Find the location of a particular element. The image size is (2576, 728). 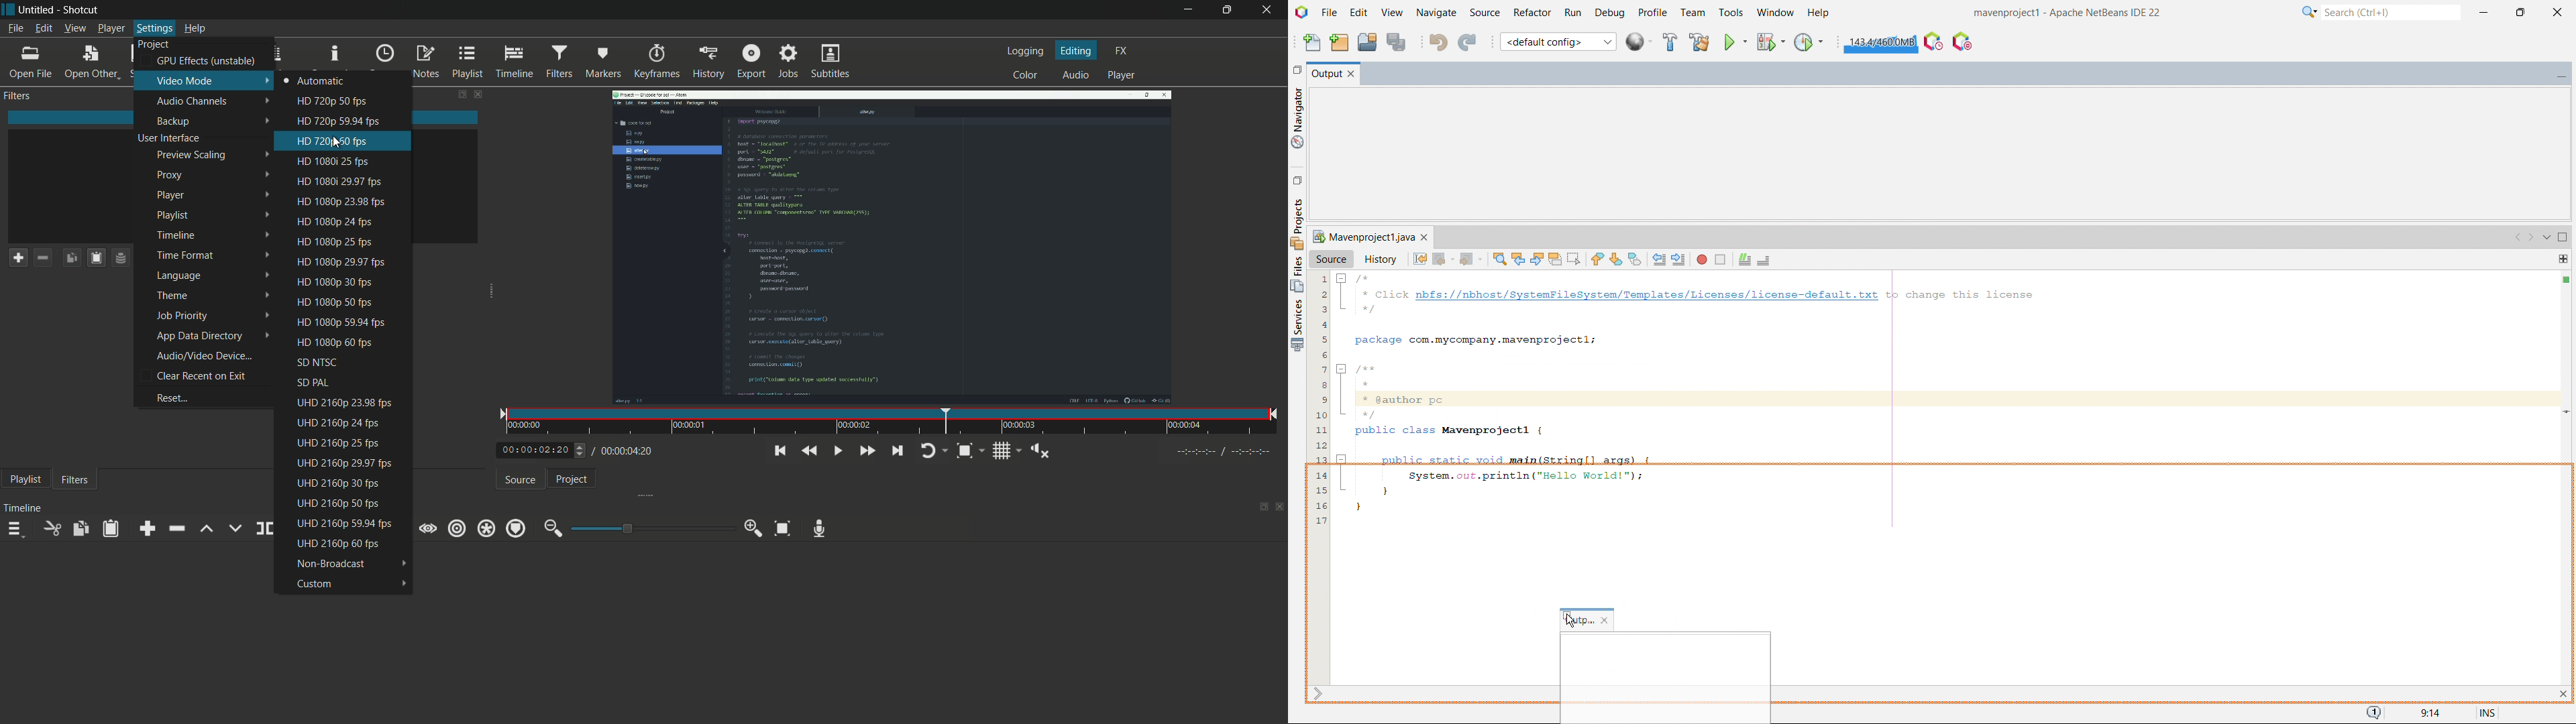

hd 1080p 30 fps is located at coordinates (347, 282).